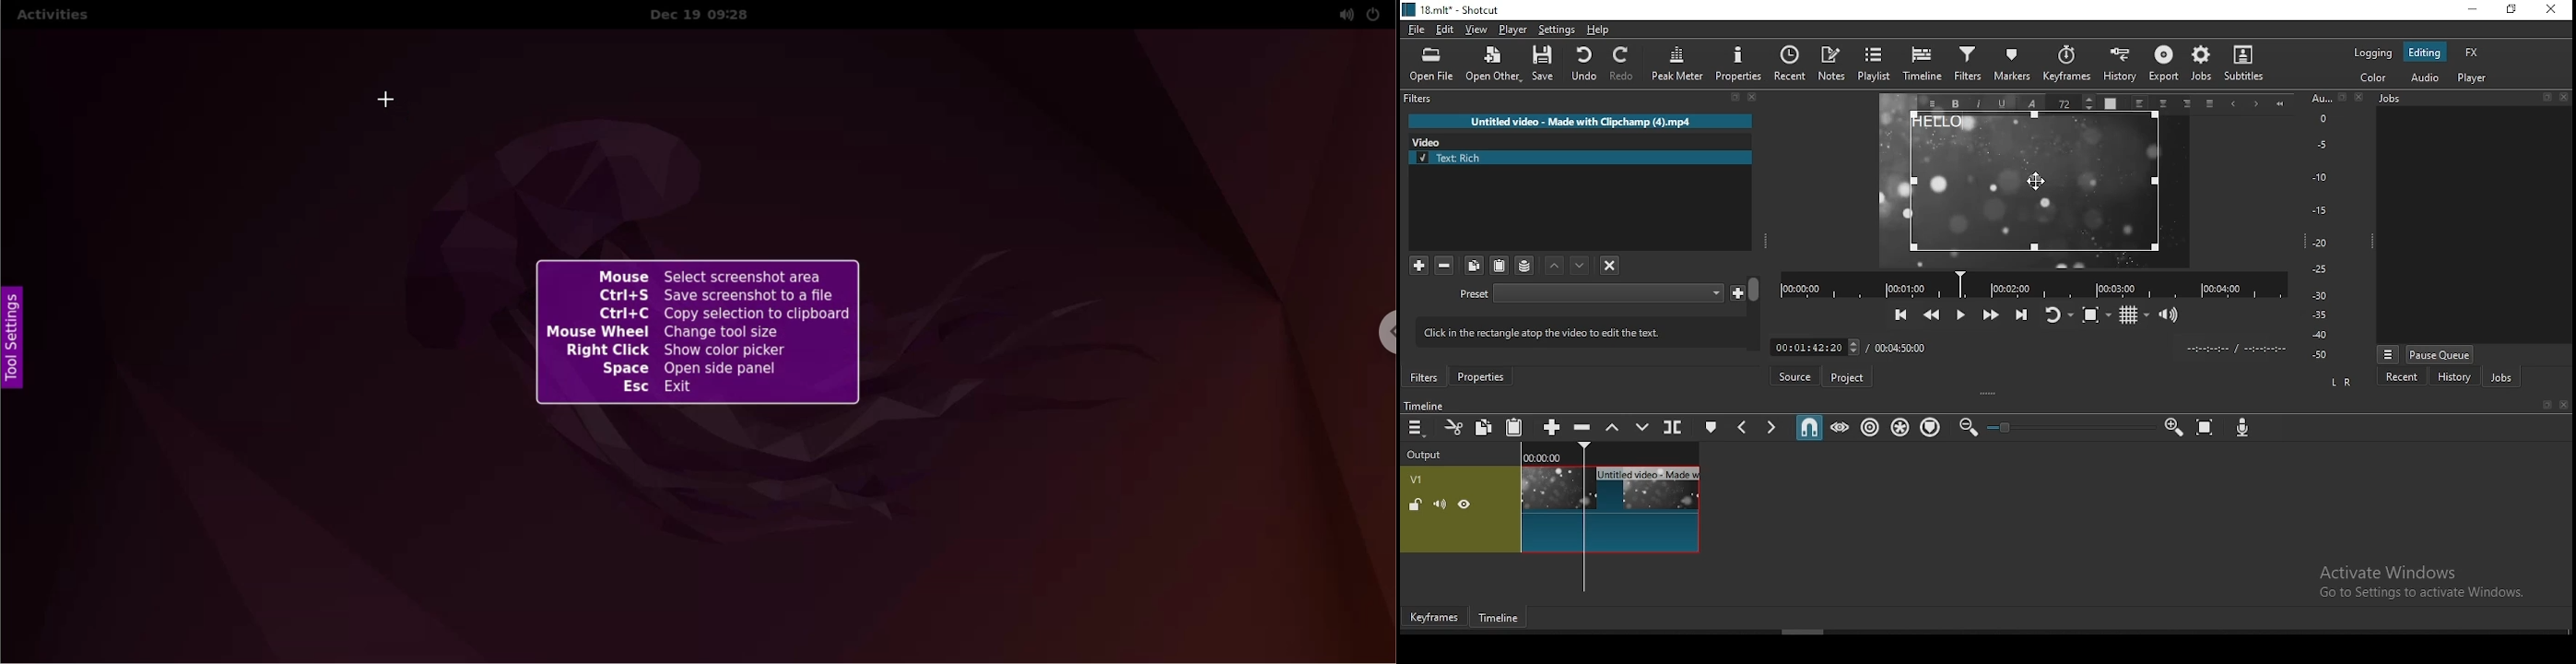  What do you see at coordinates (1623, 64) in the screenshot?
I see `redo` at bounding box center [1623, 64].